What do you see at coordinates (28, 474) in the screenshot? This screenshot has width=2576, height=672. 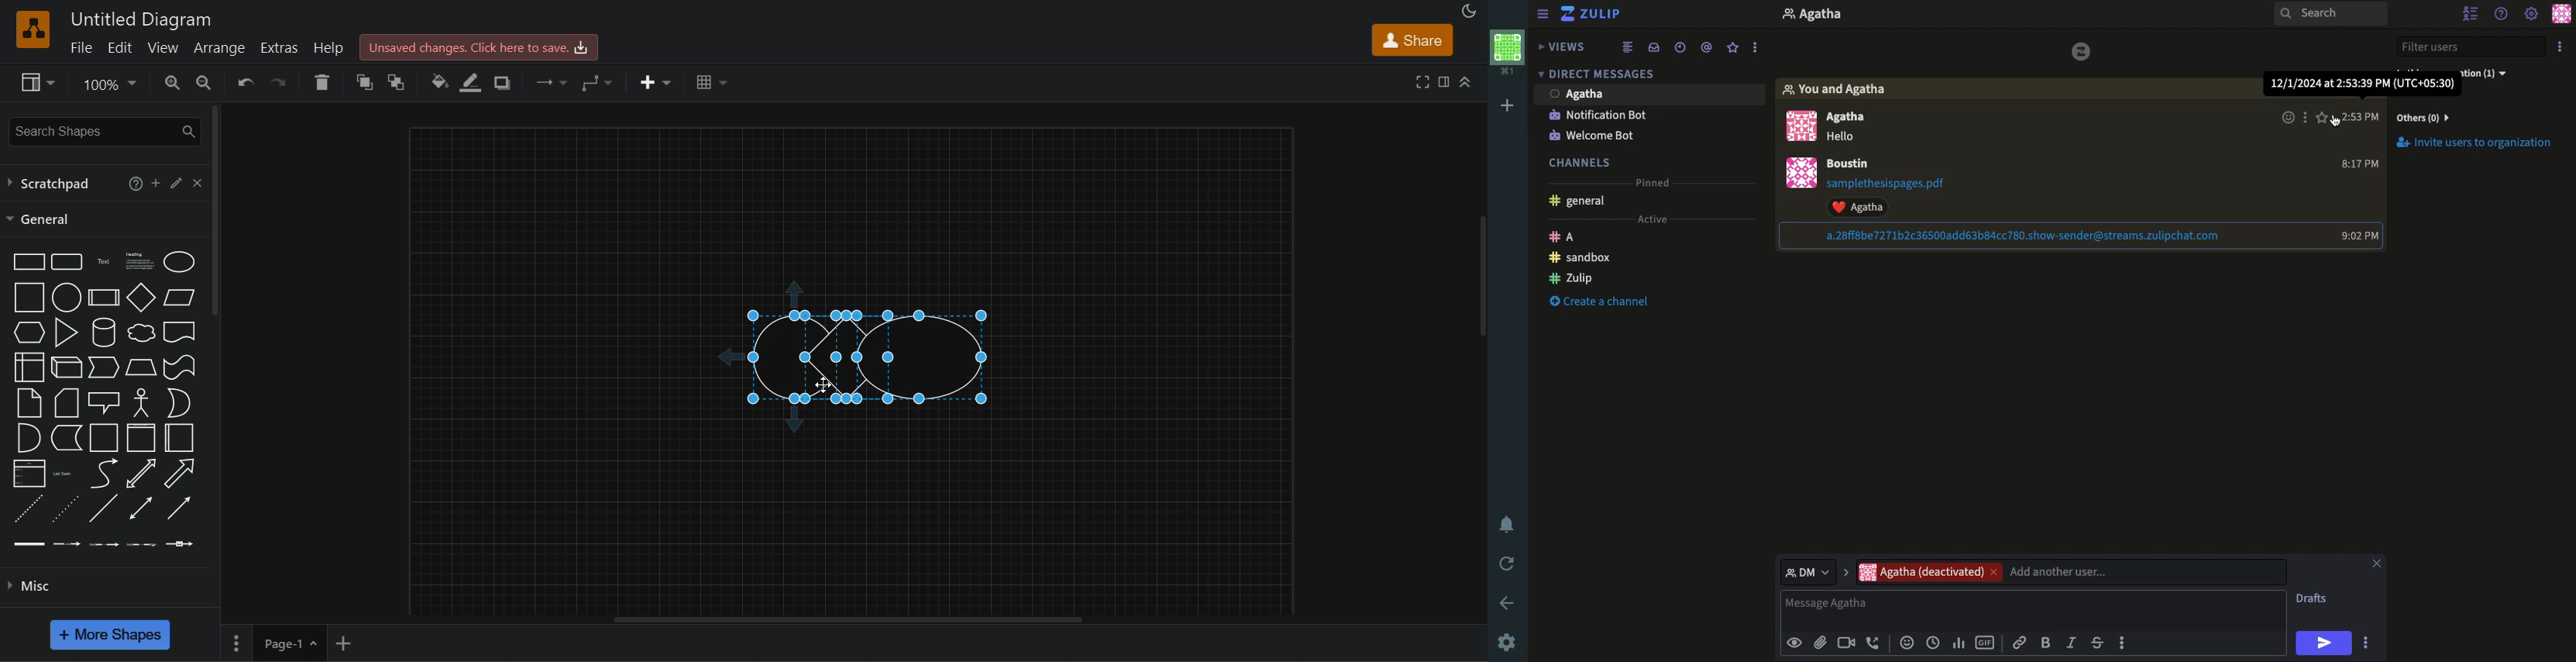 I see `list` at bounding box center [28, 474].